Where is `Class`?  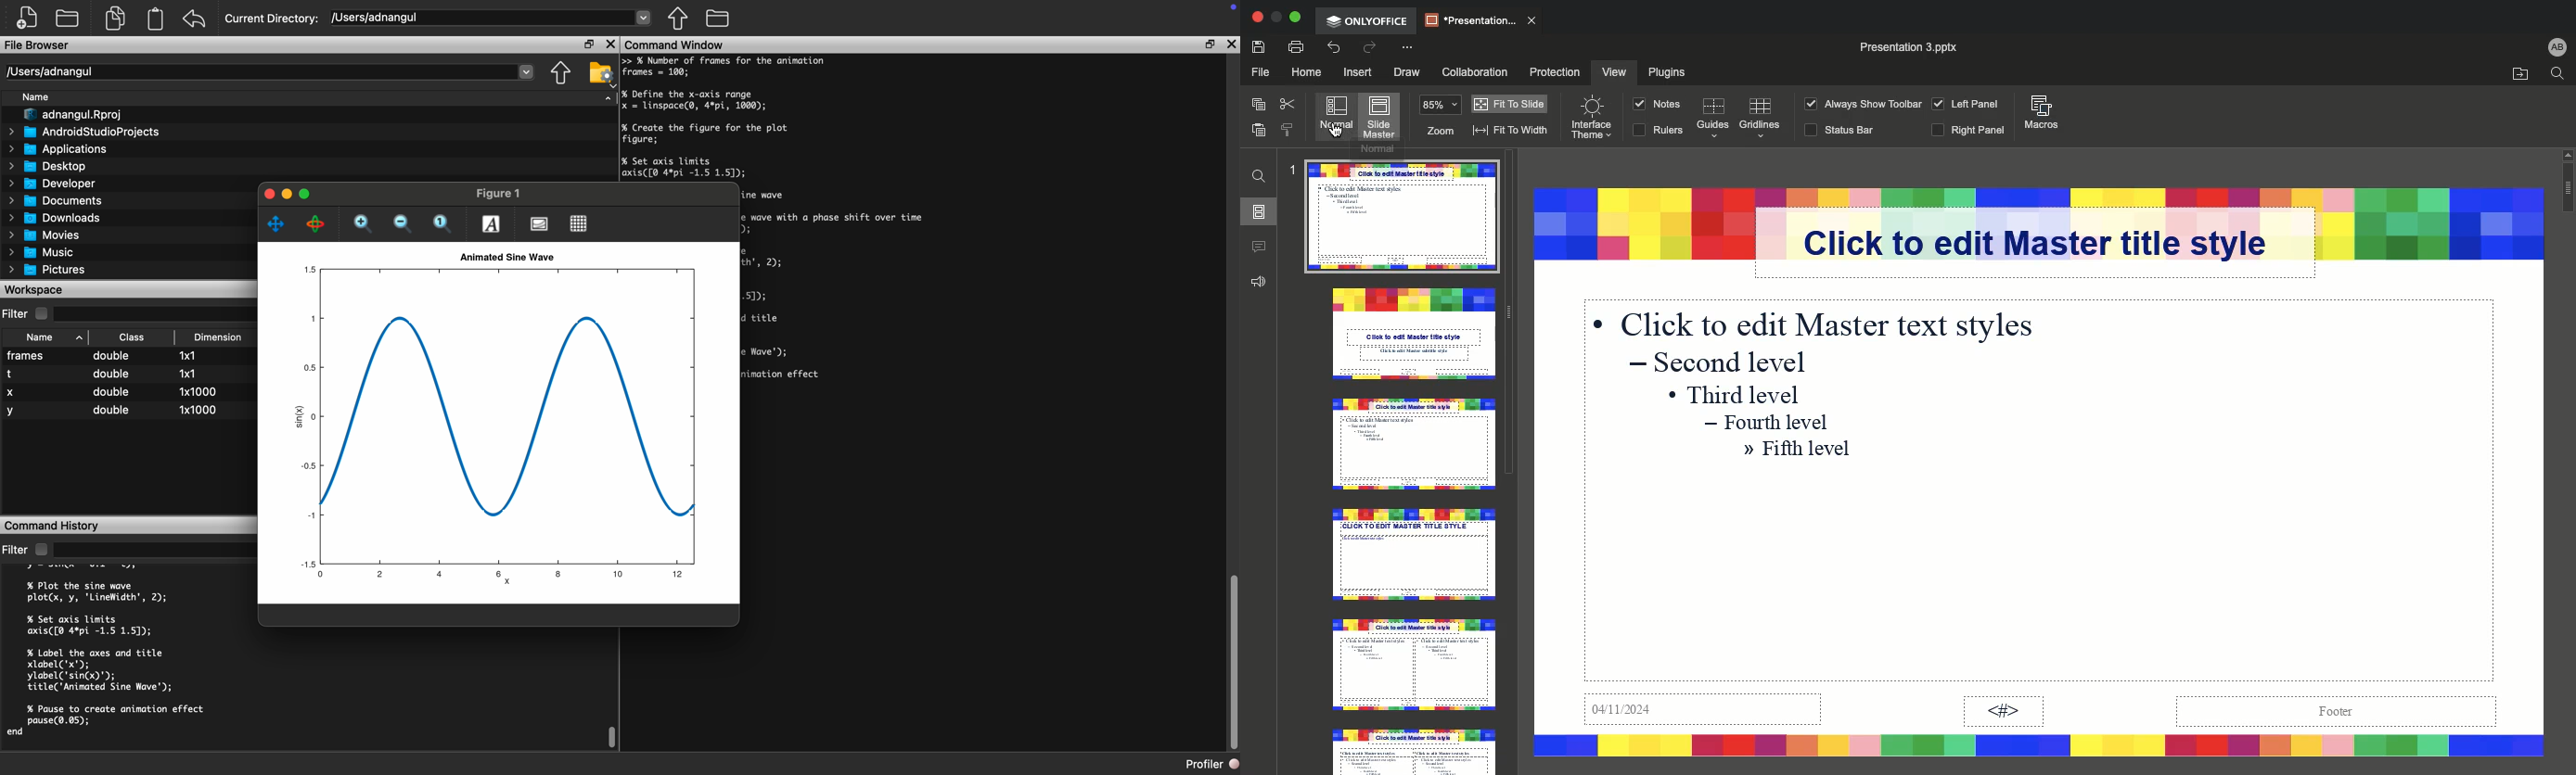
Class is located at coordinates (131, 338).